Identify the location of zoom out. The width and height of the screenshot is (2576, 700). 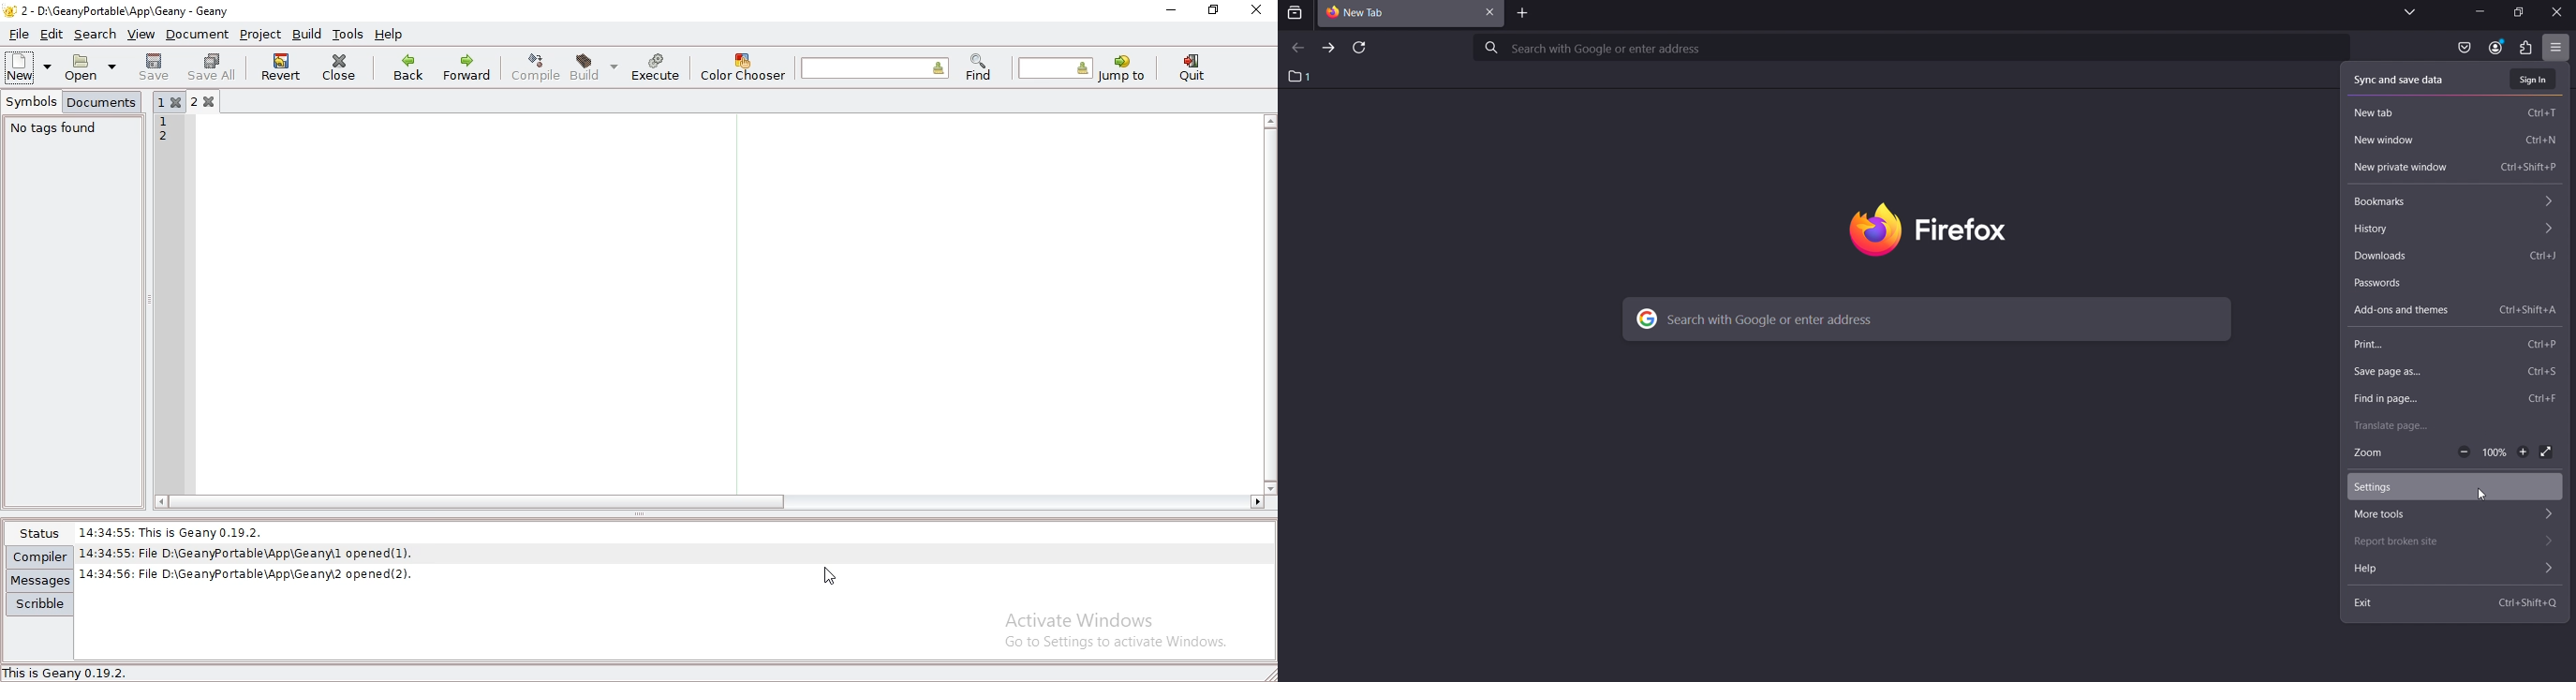
(2466, 451).